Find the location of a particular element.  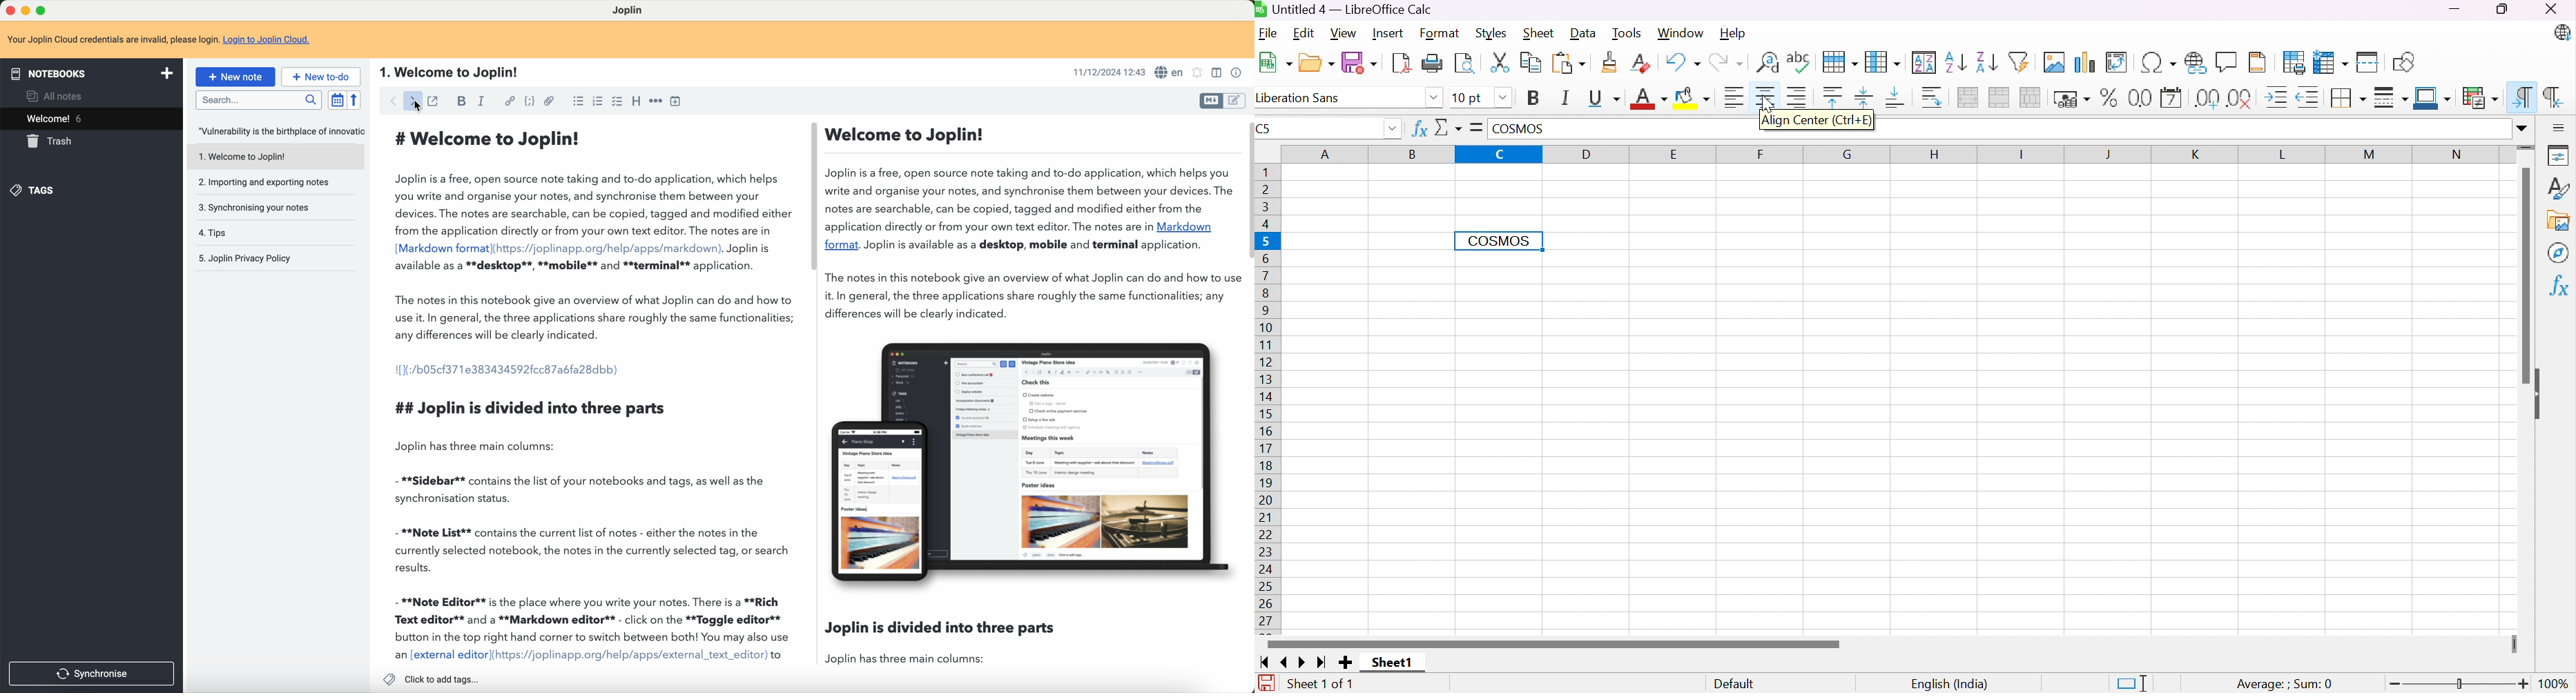

code is located at coordinates (528, 101).